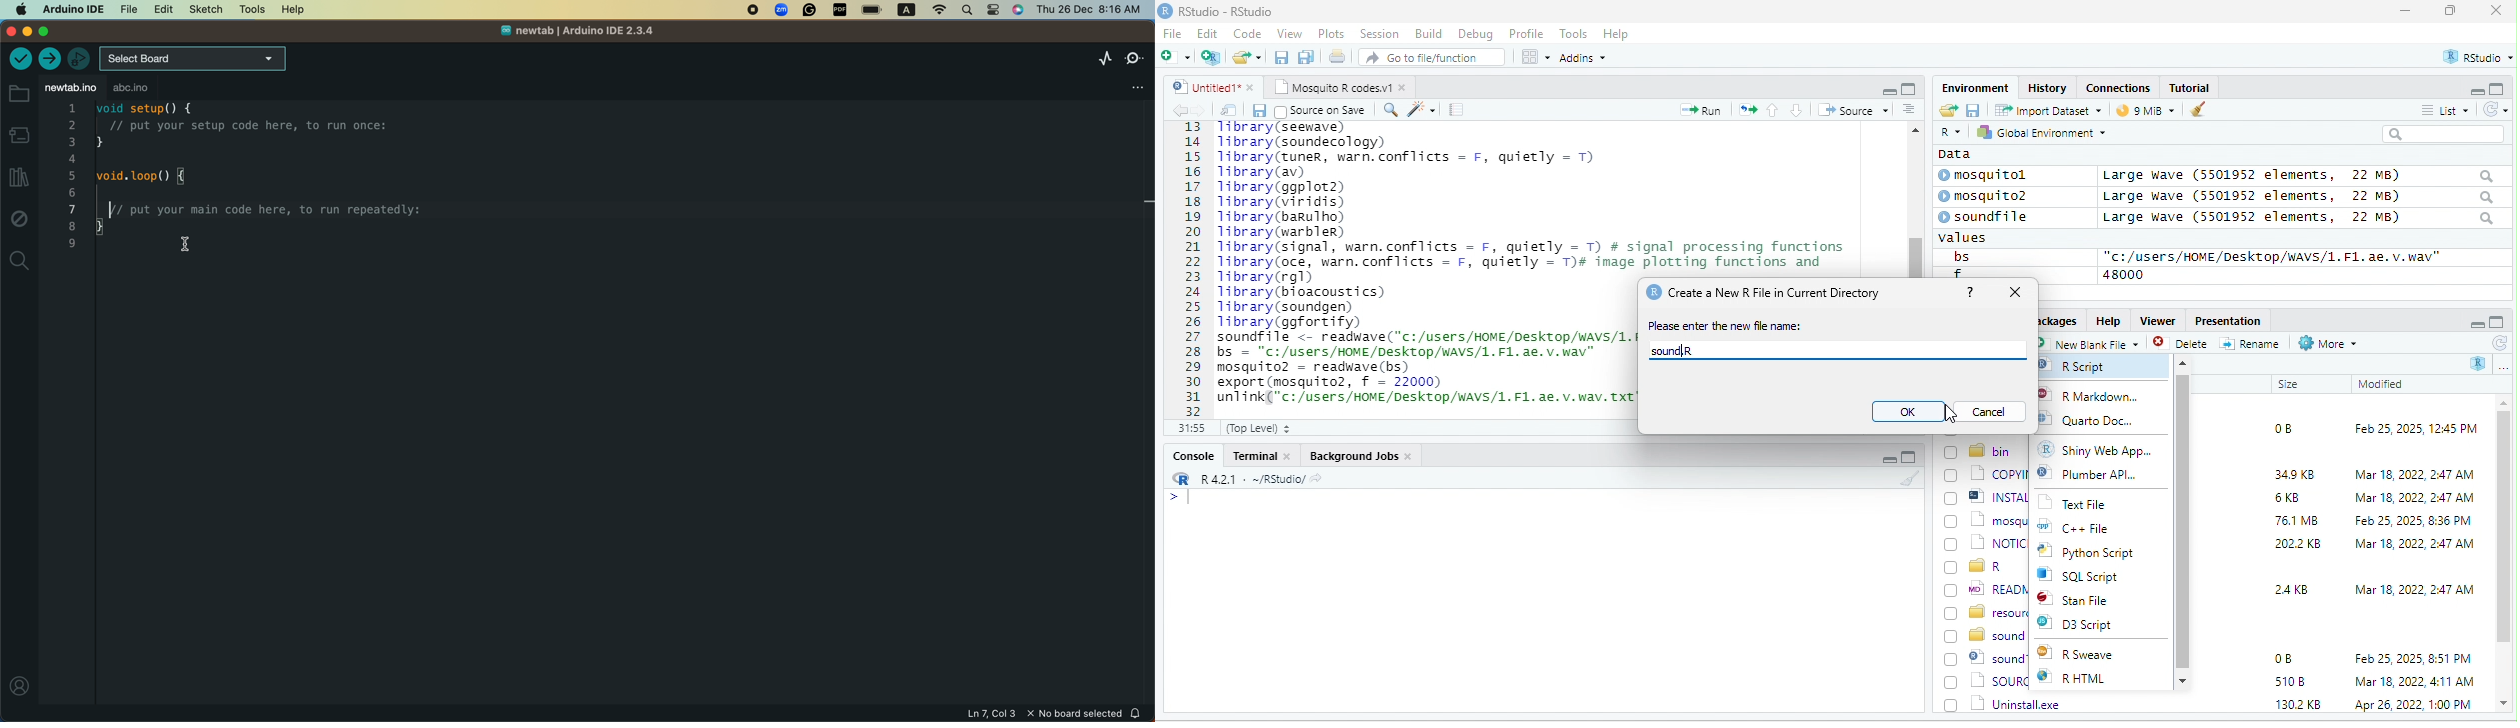 The image size is (2520, 728). I want to click on maximize, so click(2499, 320).